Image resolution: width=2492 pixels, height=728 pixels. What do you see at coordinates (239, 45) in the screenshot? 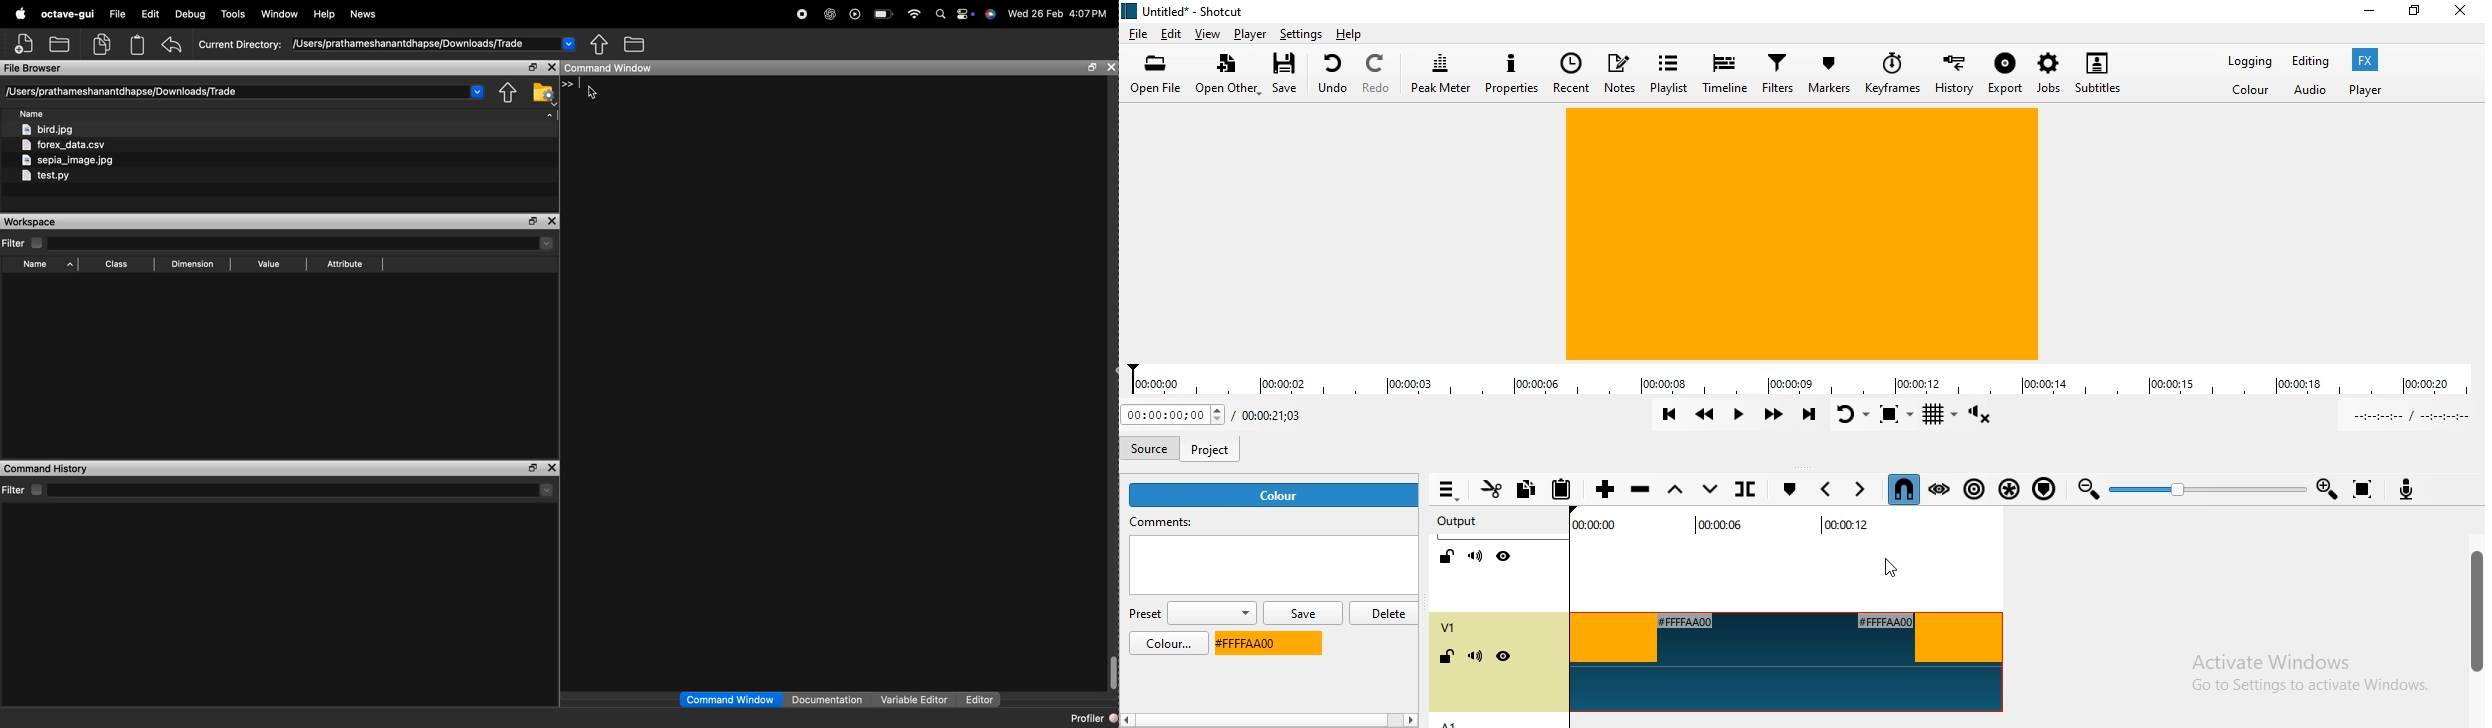
I see `Current Directory:` at bounding box center [239, 45].